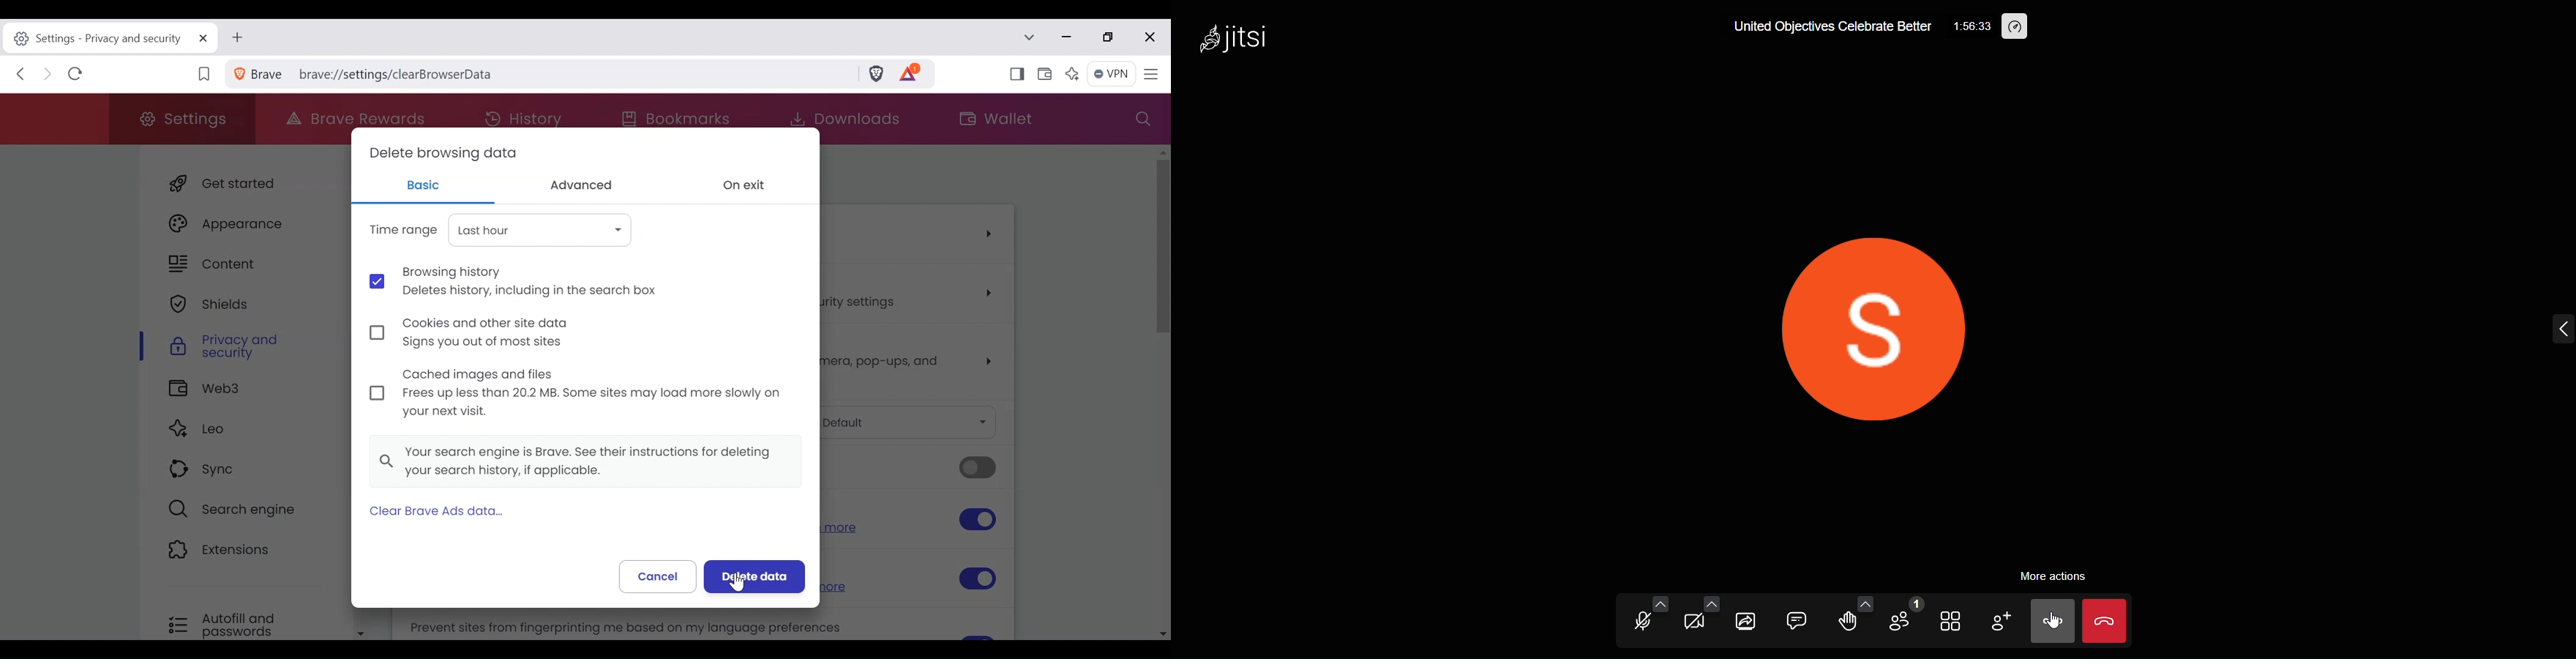 The width and height of the screenshot is (2576, 672). I want to click on Brave Rewards, so click(357, 117).